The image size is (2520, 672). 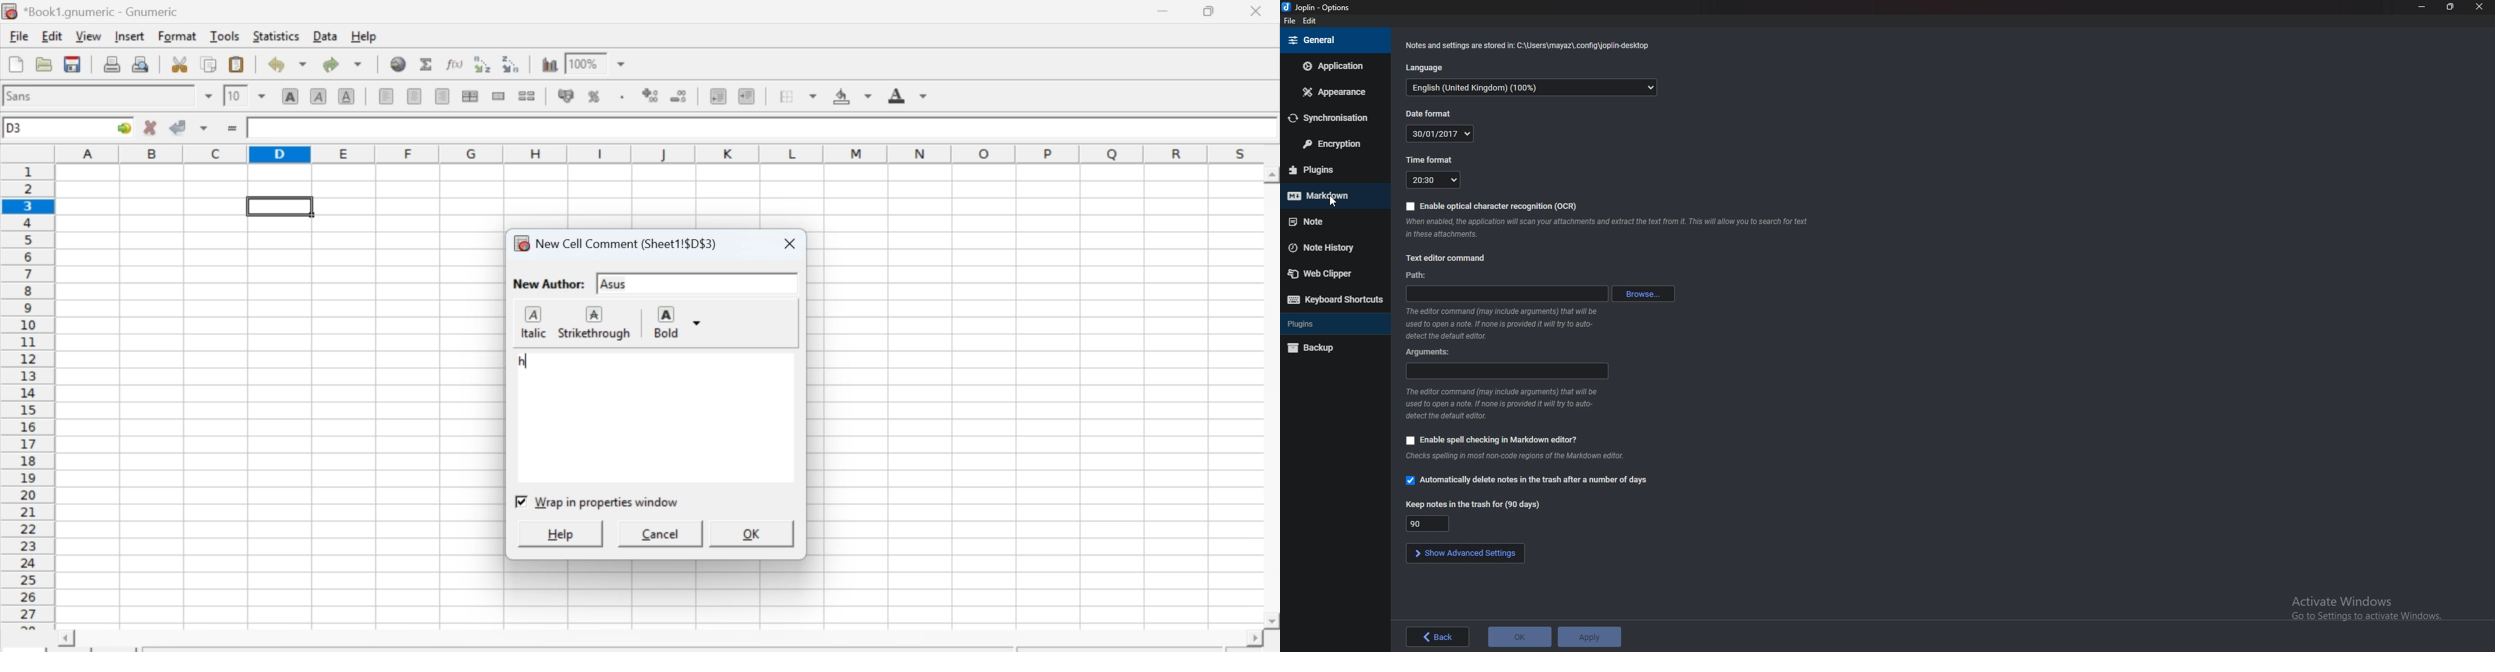 What do you see at coordinates (1533, 88) in the screenshot?
I see `language` at bounding box center [1533, 88].